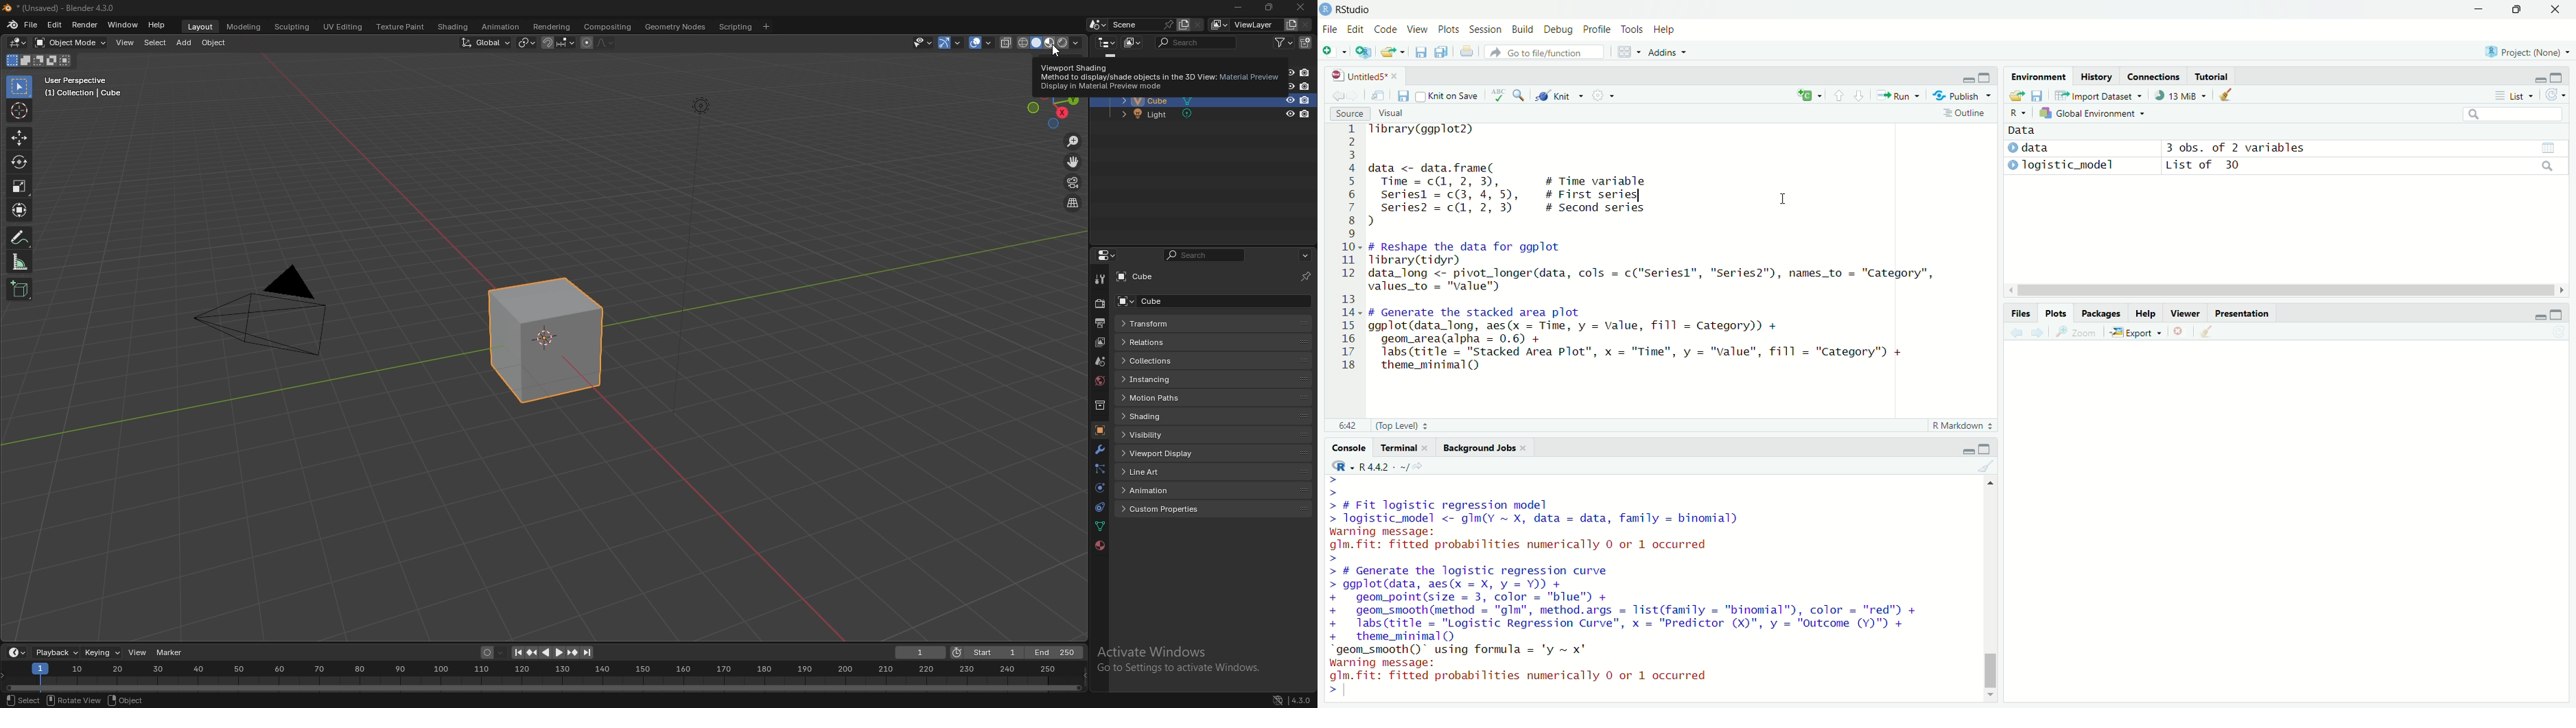  Describe the element at coordinates (2016, 114) in the screenshot. I see `R~` at that location.